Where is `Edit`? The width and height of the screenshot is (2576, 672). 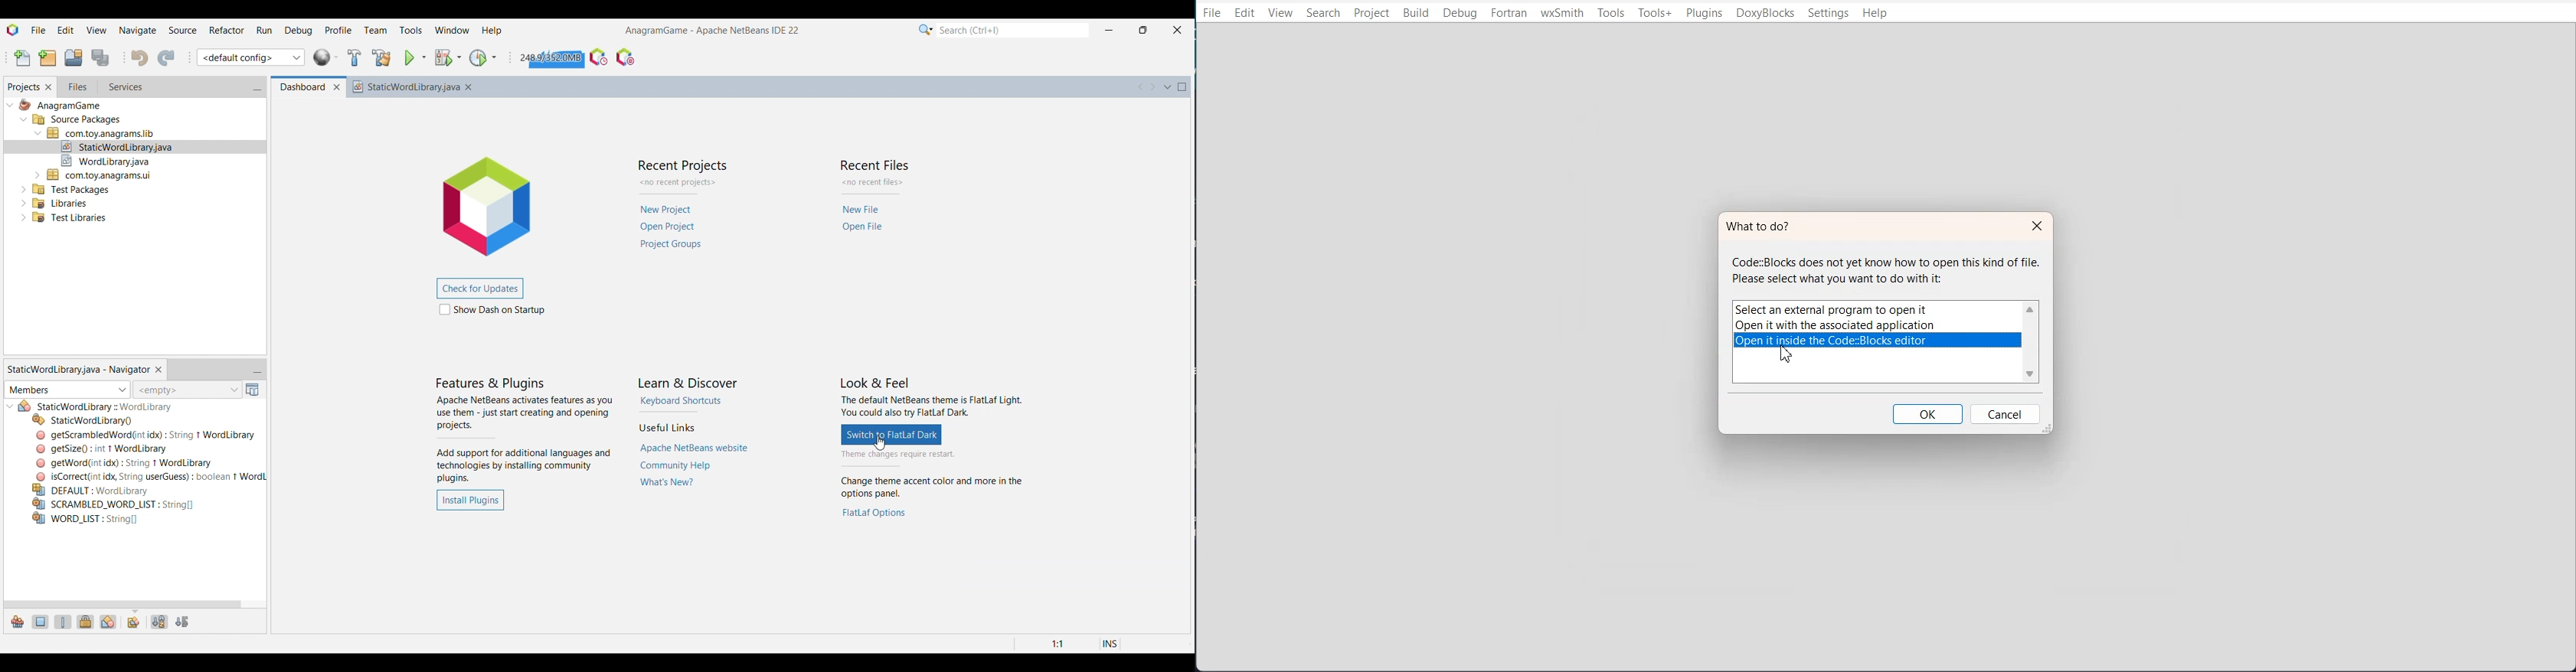
Edit is located at coordinates (1245, 13).